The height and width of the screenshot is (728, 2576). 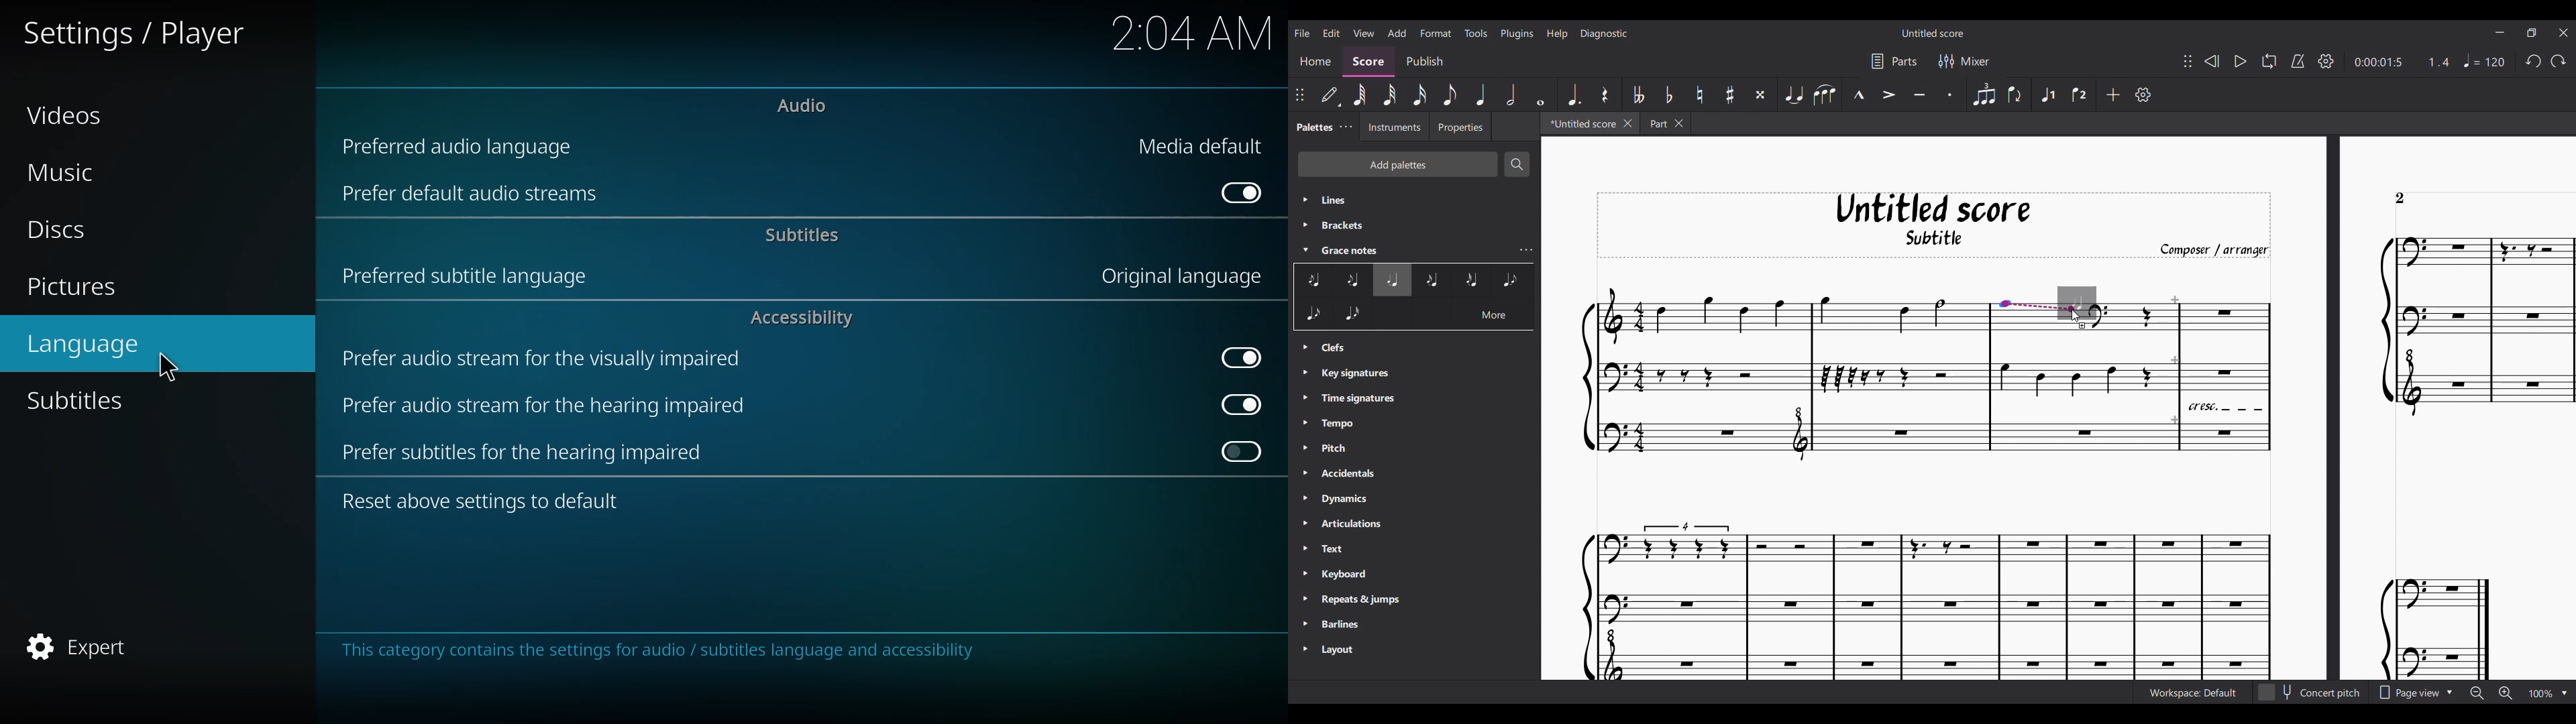 I want to click on Zoom options , so click(x=2565, y=693).